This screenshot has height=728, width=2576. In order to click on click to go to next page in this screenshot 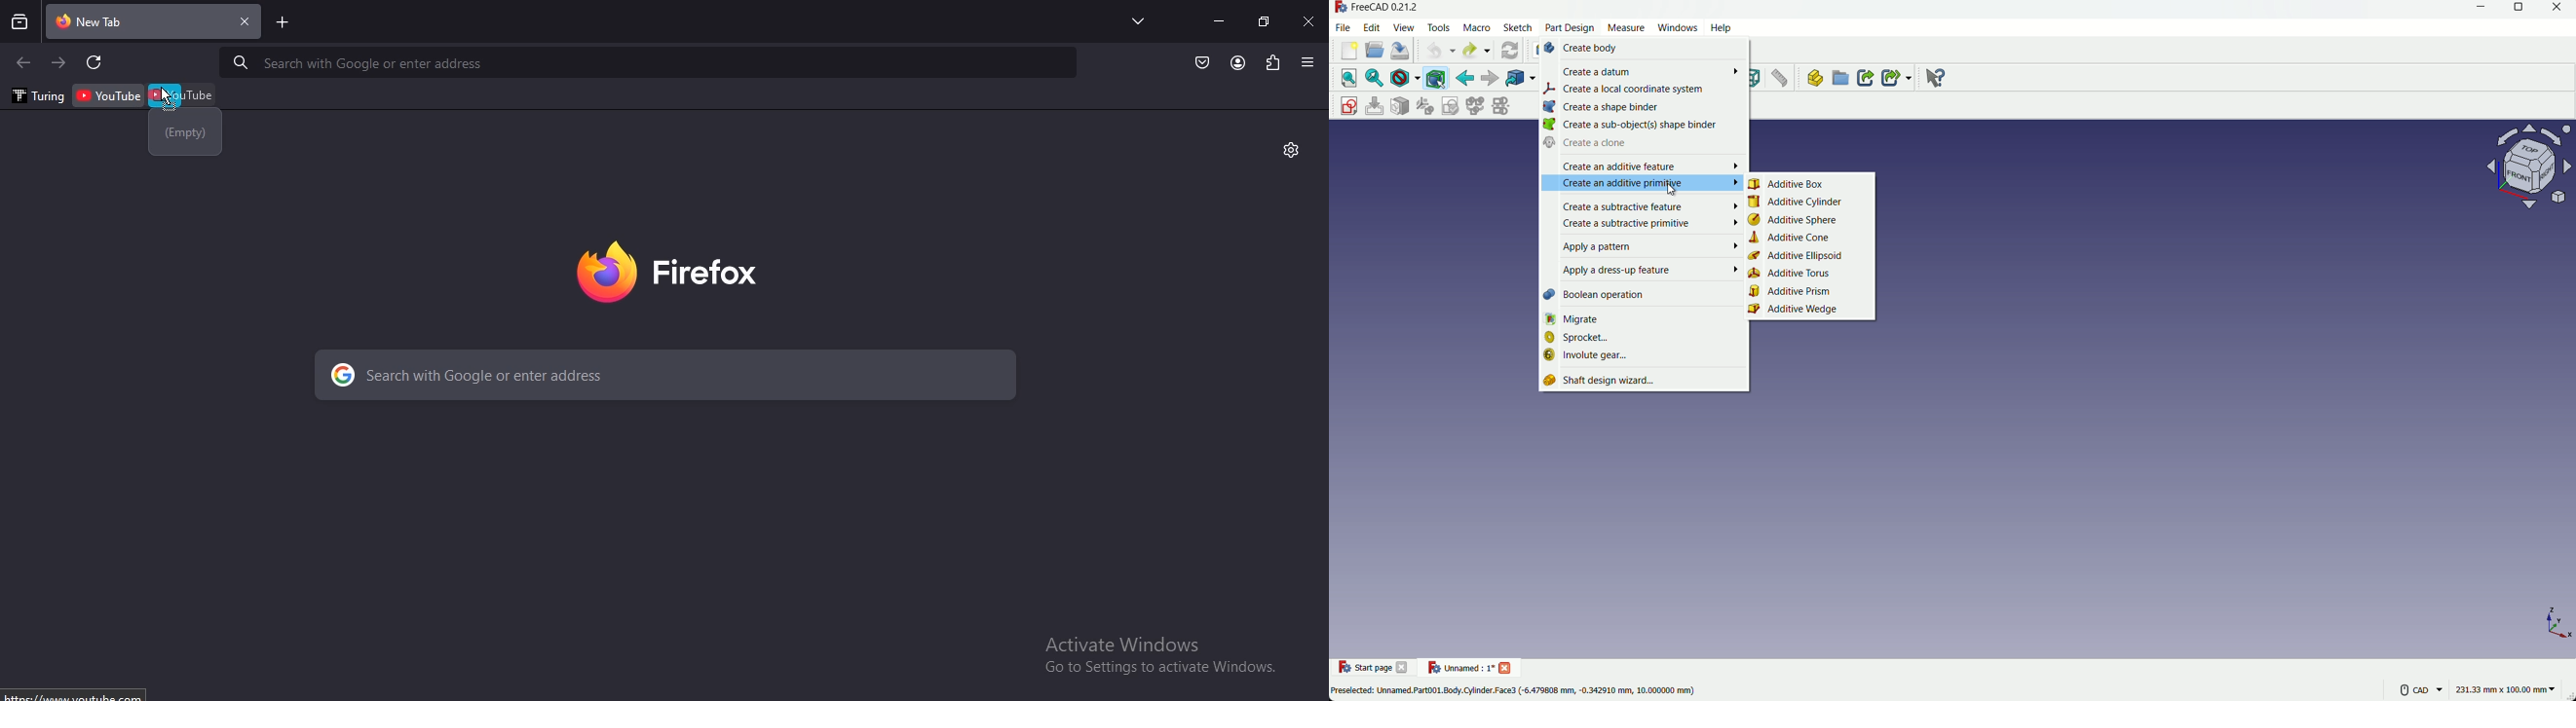, I will do `click(59, 62)`.